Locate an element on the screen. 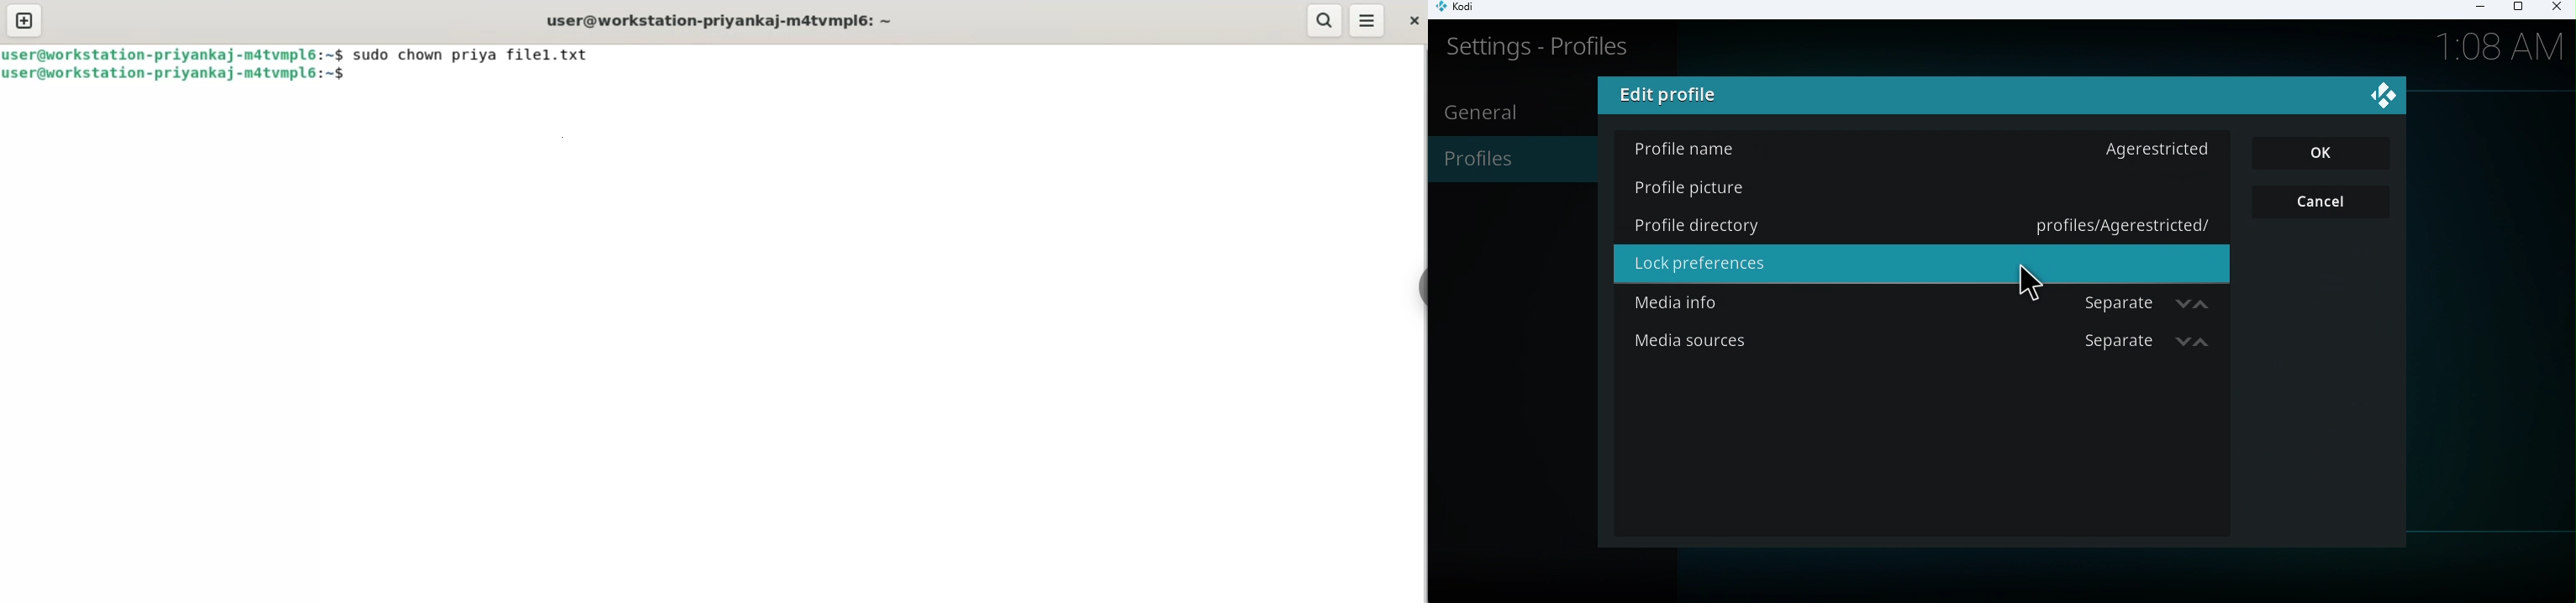 The height and width of the screenshot is (616, 2576). sidebar is located at coordinates (1420, 286).